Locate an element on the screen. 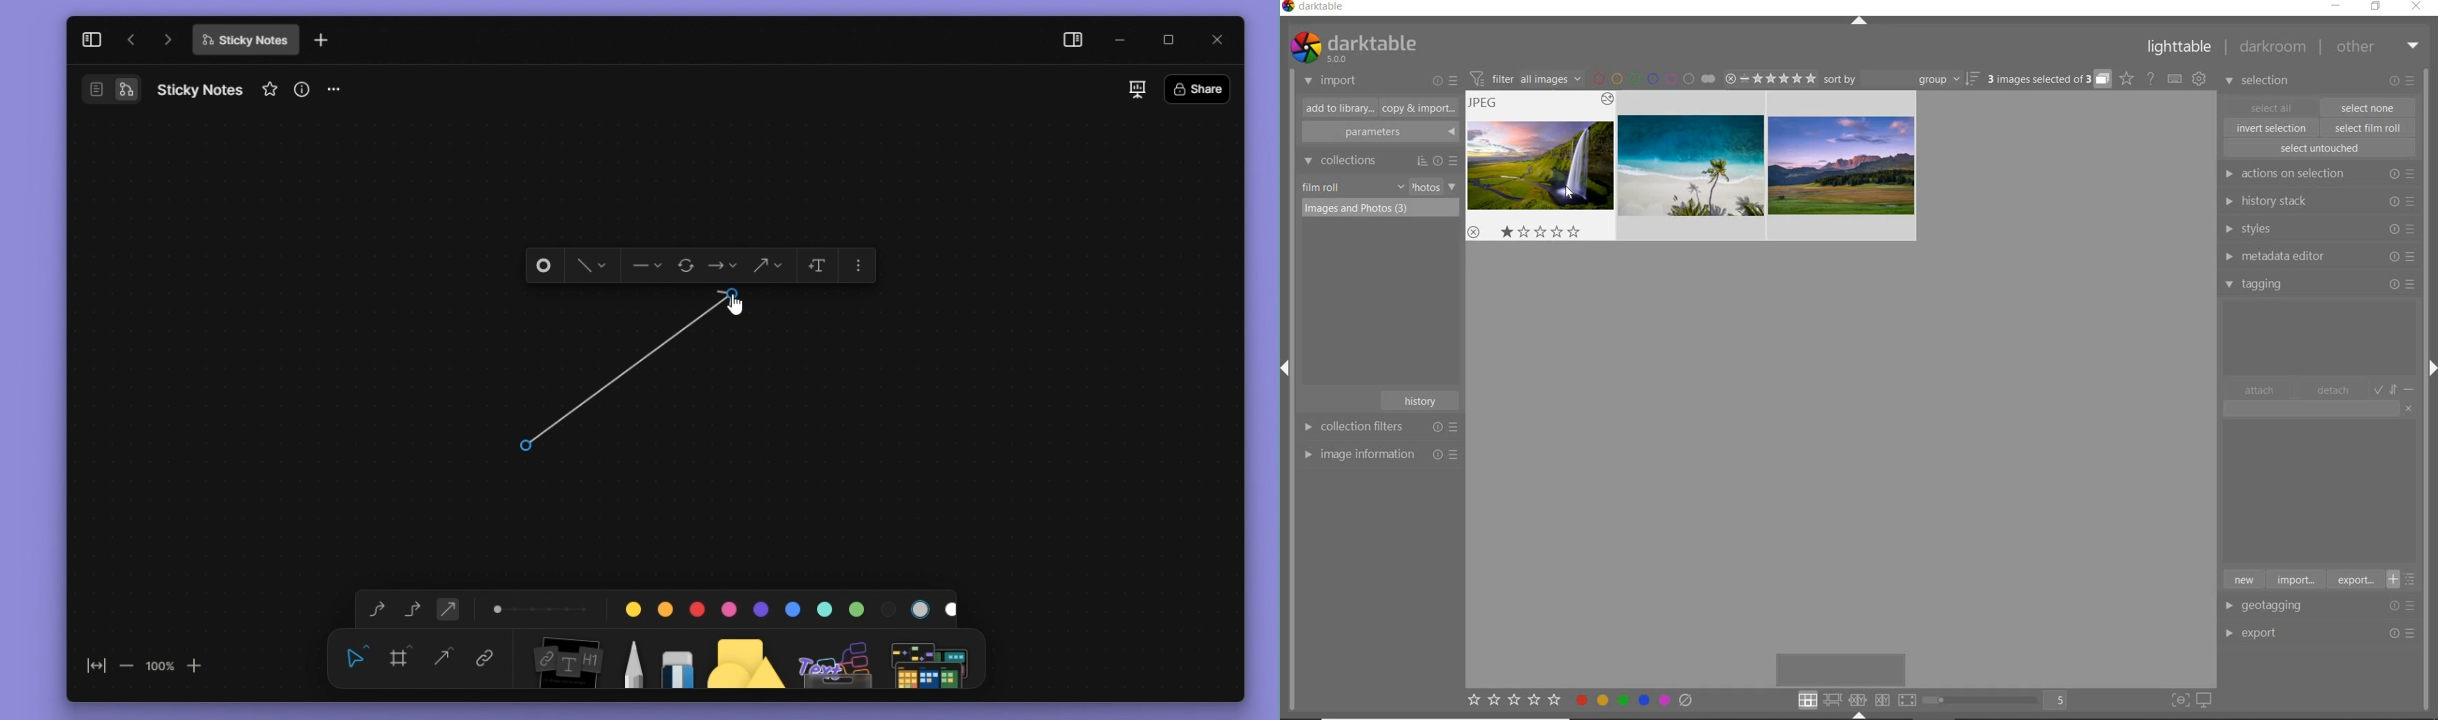  share is located at coordinates (1203, 88).